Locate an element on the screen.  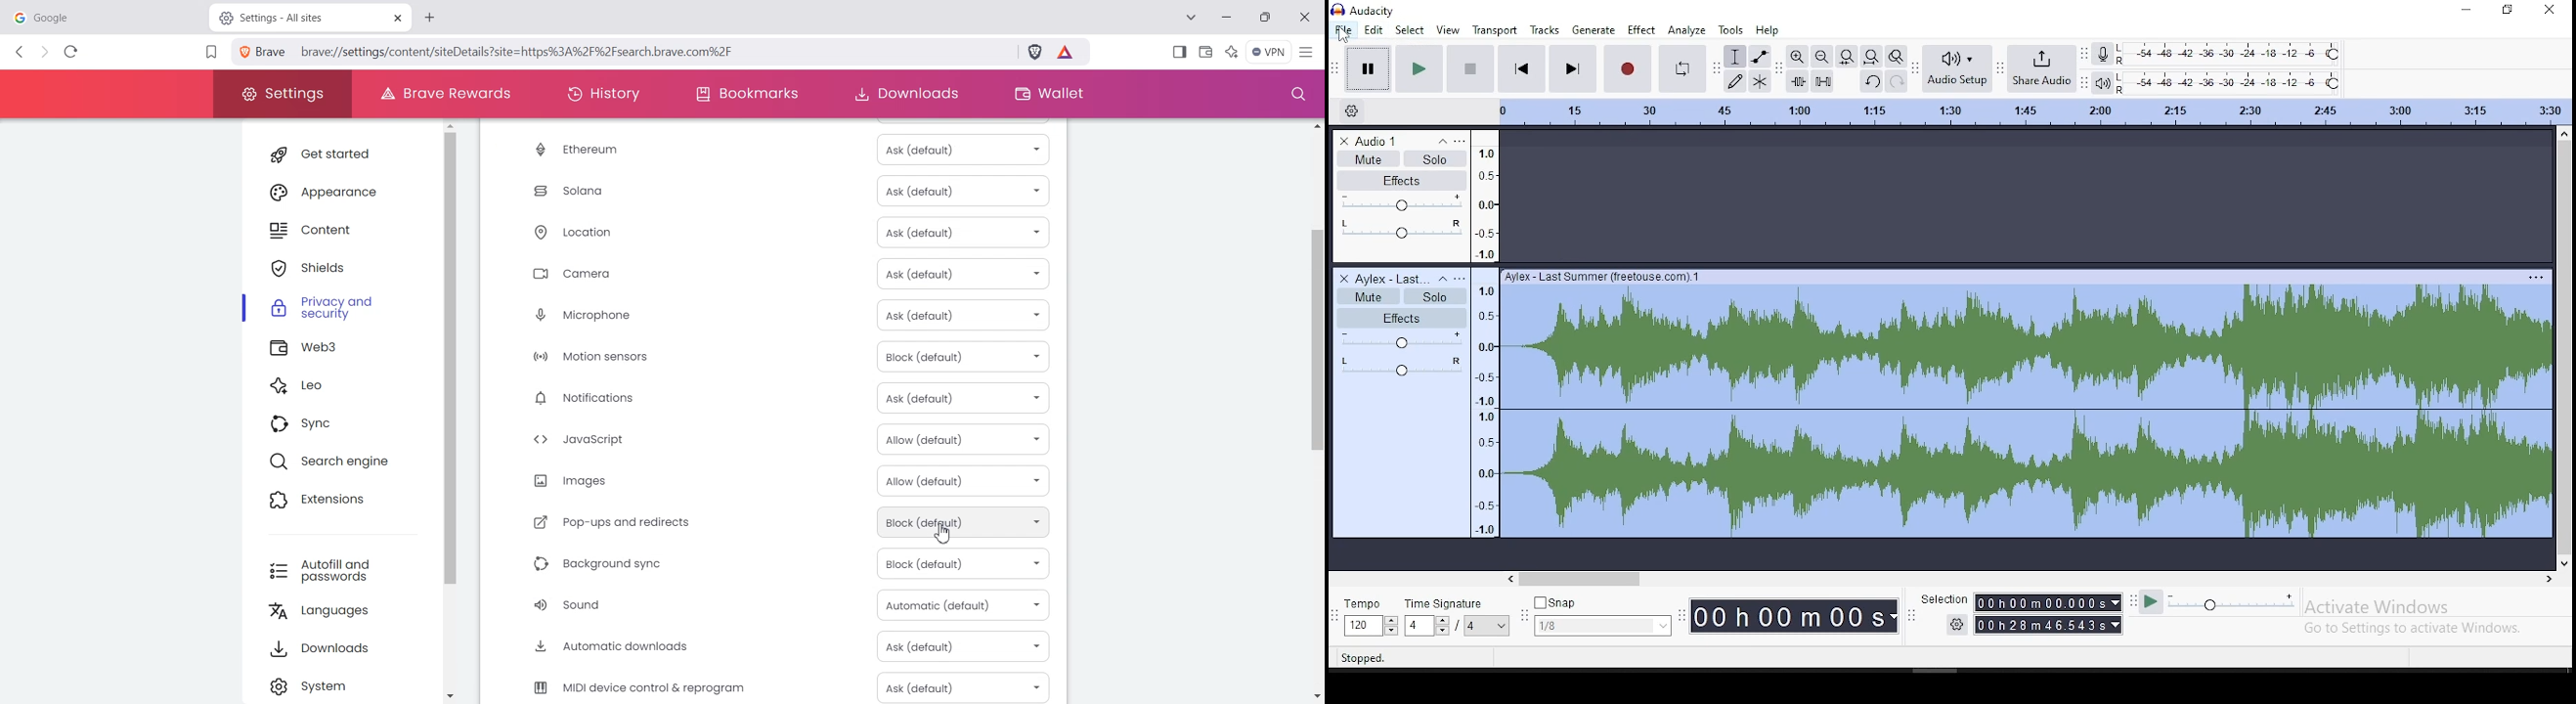
fit to project to width is located at coordinates (1871, 58).